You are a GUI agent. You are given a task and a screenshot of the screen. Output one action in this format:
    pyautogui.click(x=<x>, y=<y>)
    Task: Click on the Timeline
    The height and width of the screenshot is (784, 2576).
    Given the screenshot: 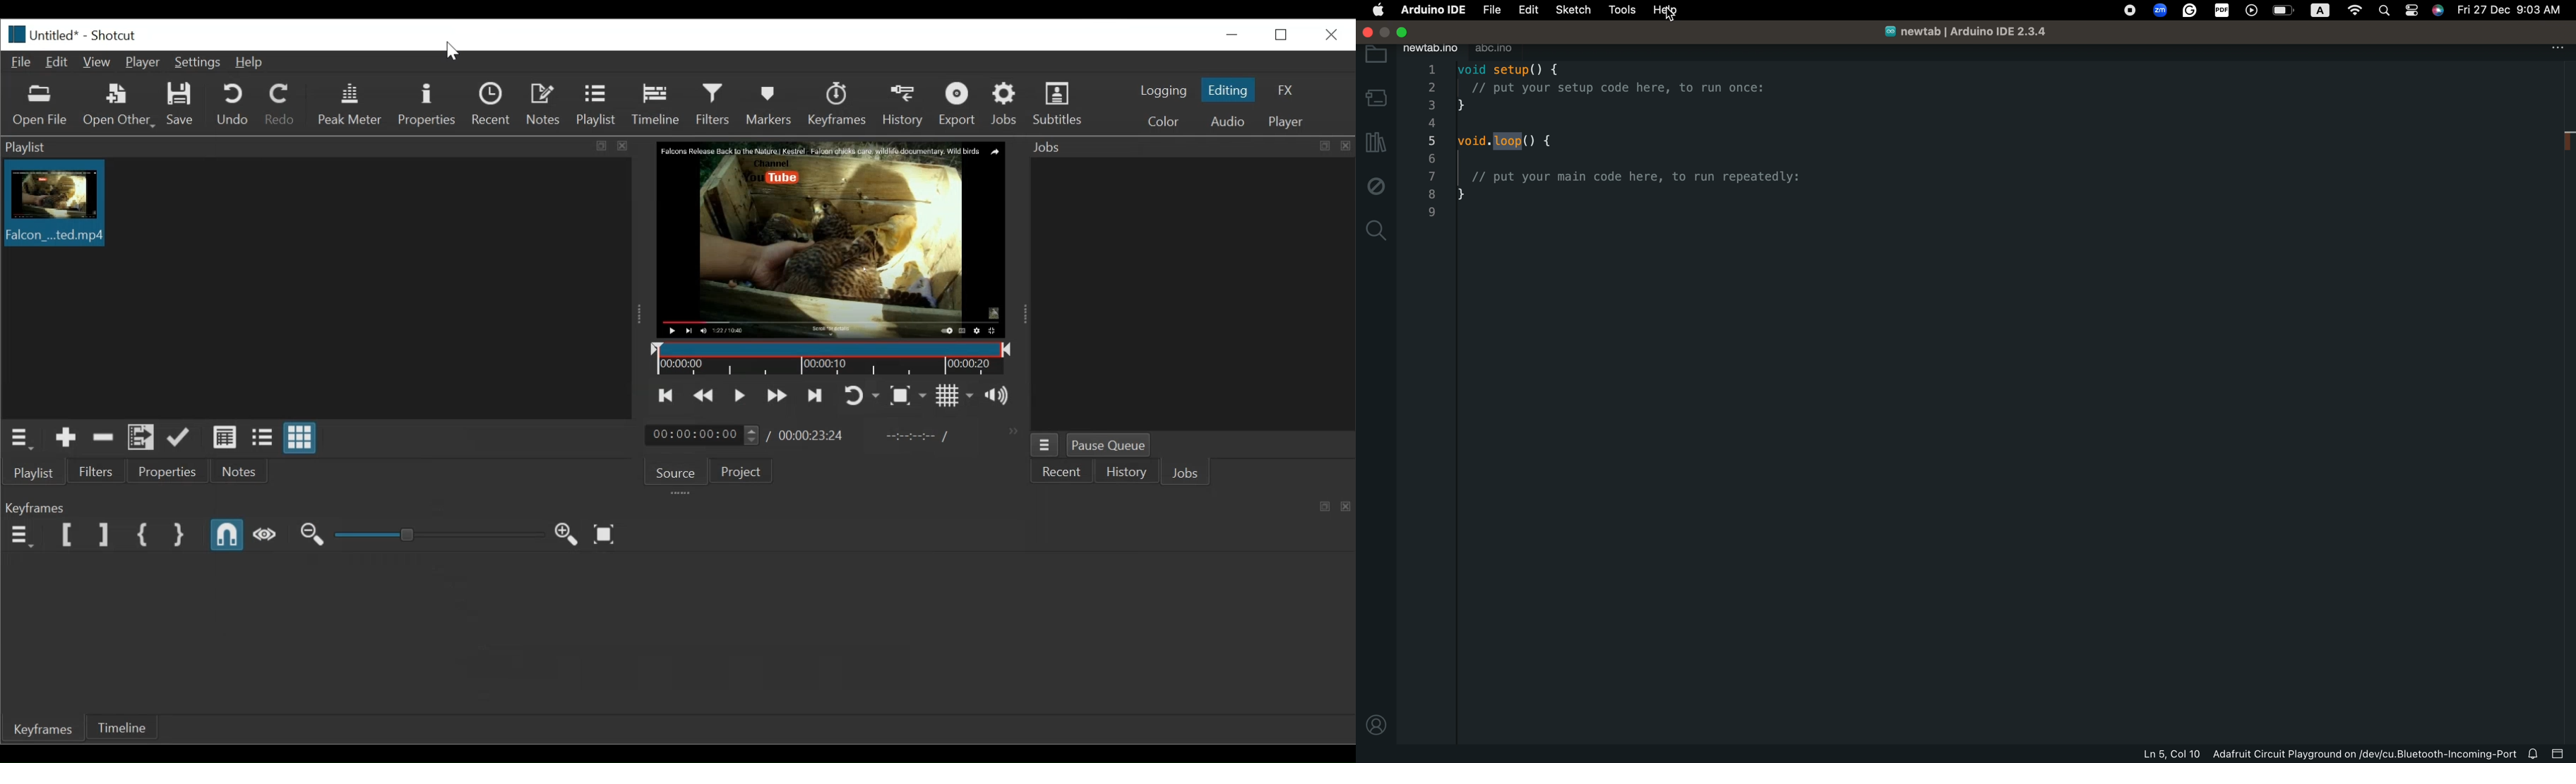 What is the action you would take?
    pyautogui.click(x=832, y=359)
    